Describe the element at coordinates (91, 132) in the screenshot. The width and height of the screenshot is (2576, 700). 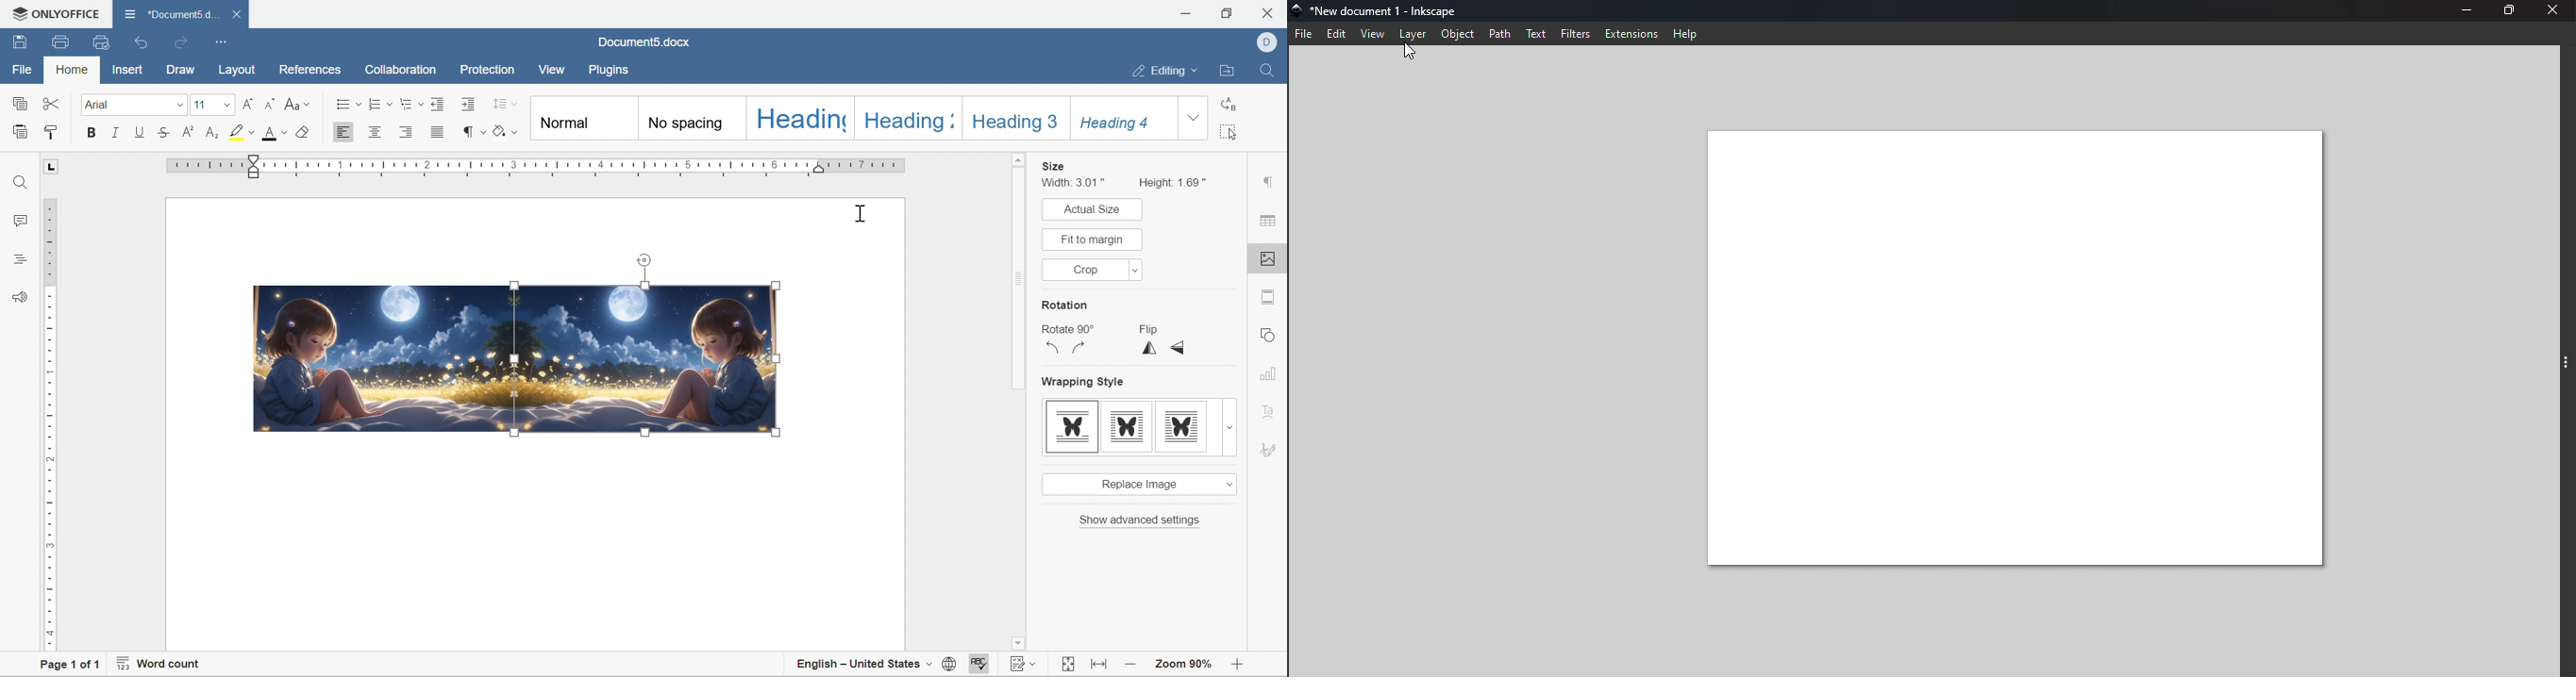
I see `bold` at that location.